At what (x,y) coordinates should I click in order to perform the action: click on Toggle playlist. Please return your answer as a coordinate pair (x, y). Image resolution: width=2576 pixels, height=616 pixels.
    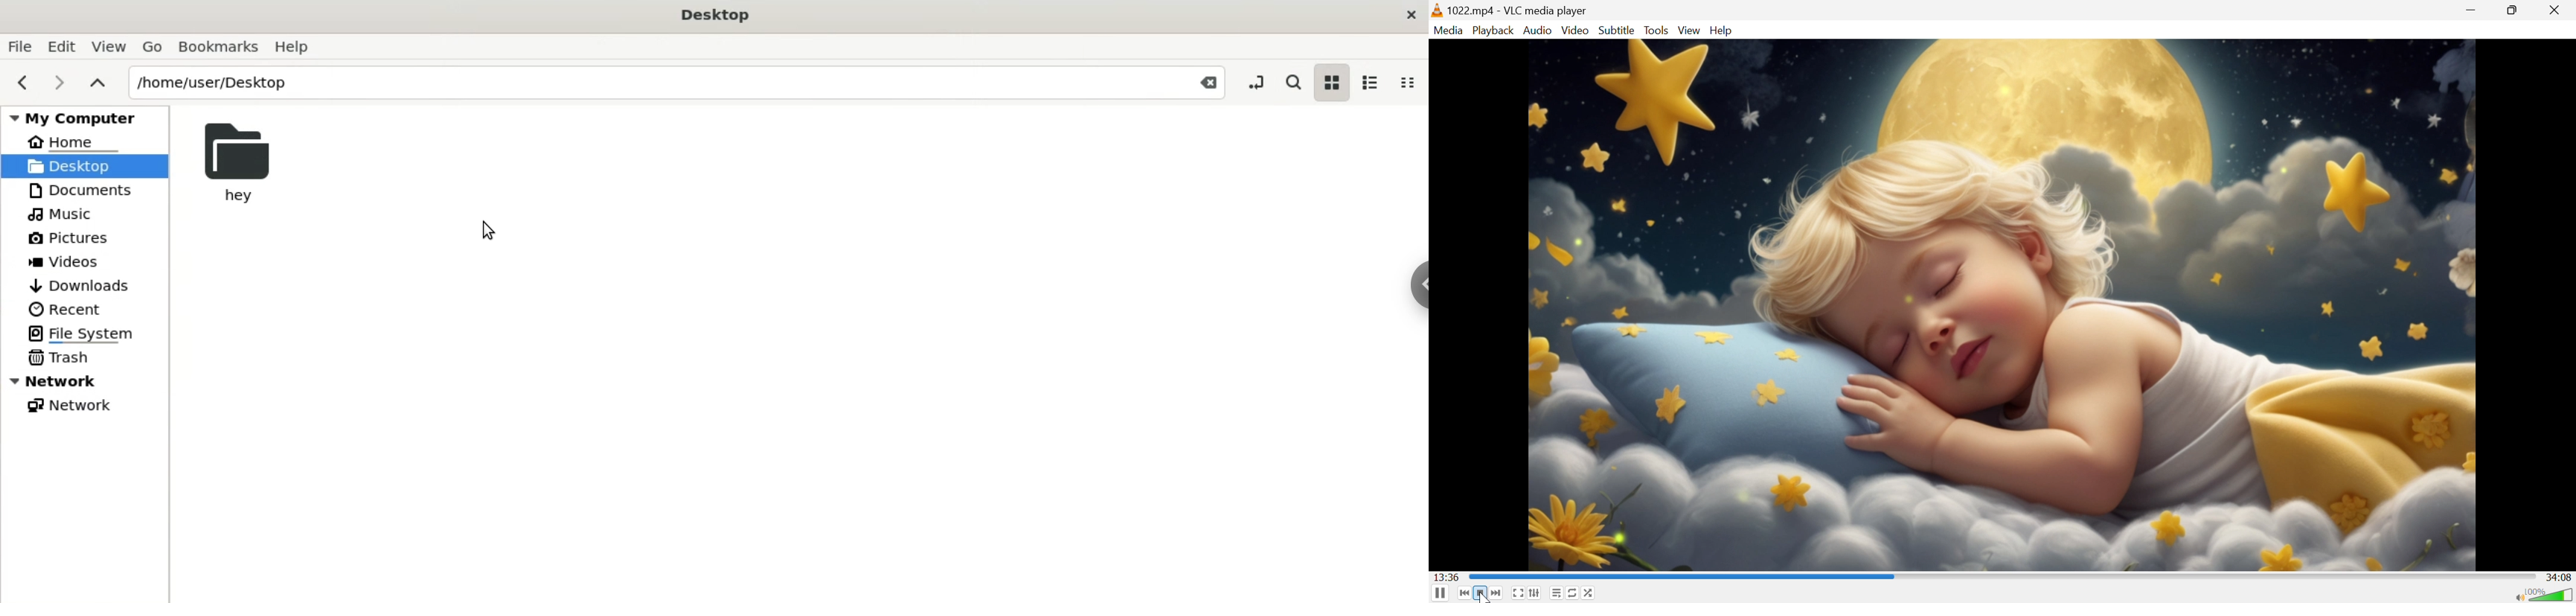
    Looking at the image, I should click on (1557, 593).